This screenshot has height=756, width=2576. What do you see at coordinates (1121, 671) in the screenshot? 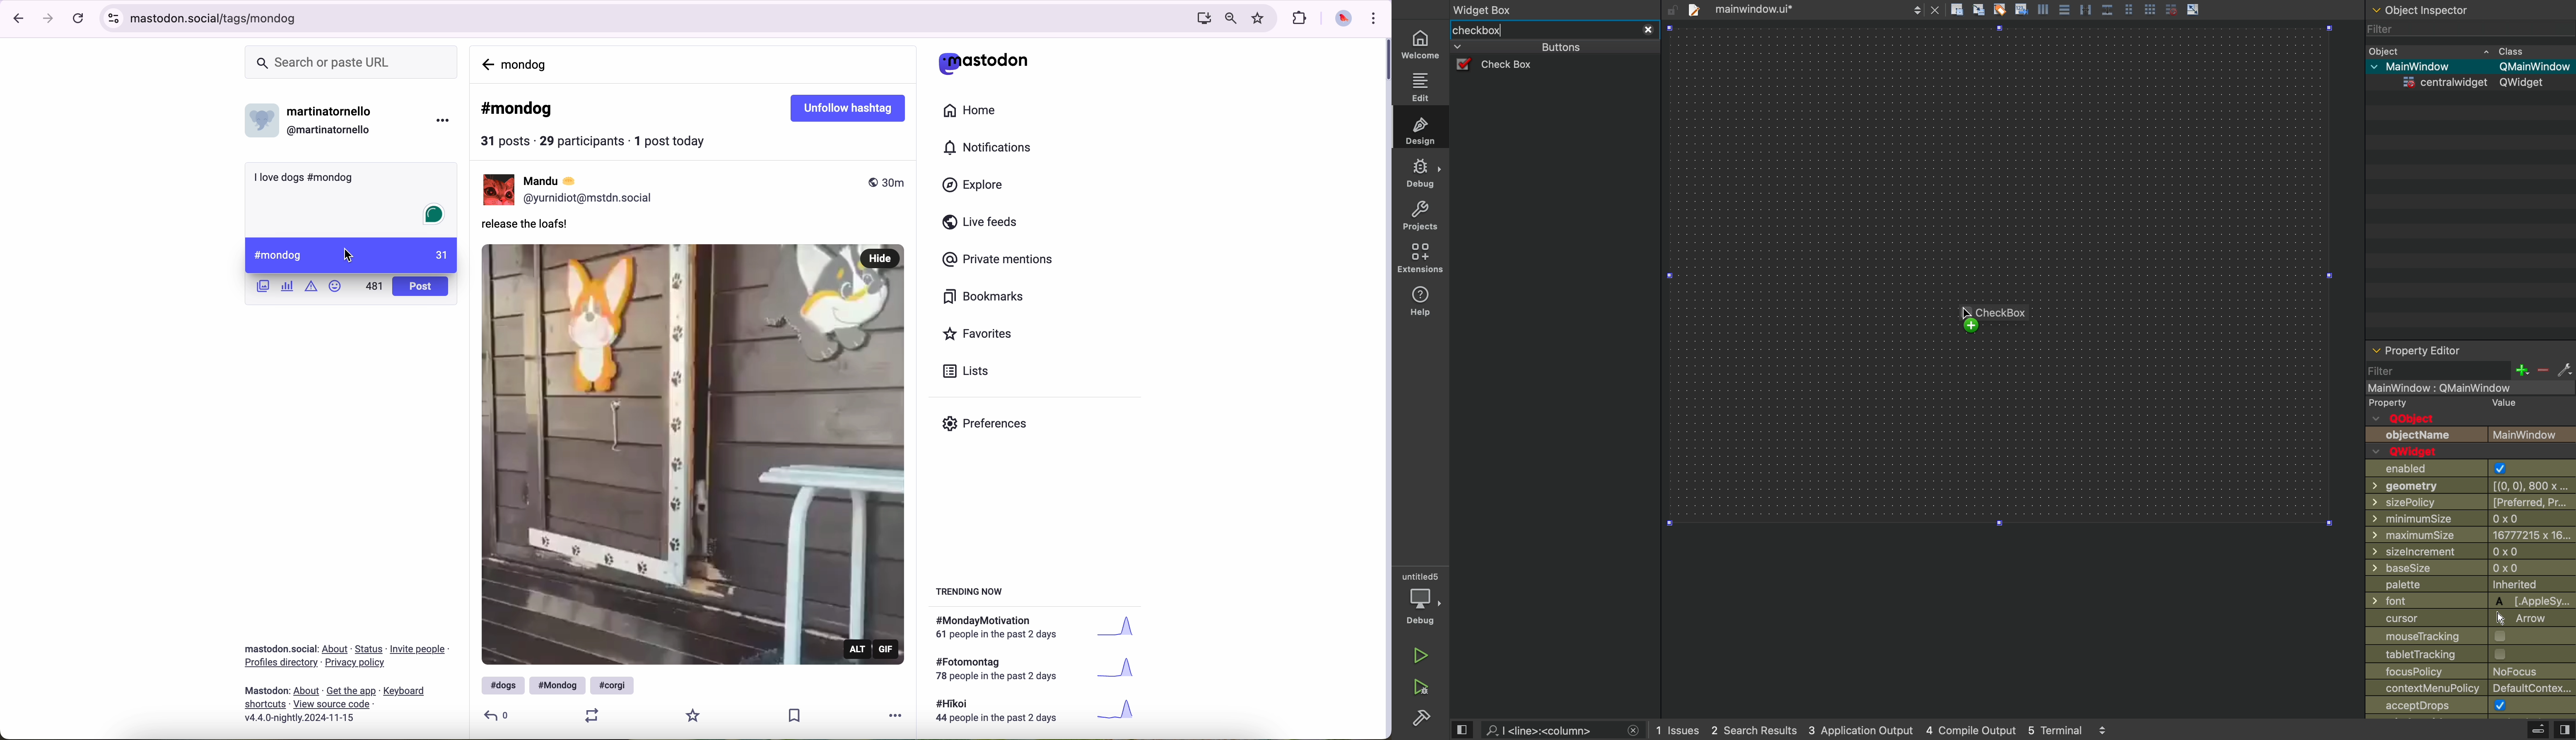
I see `graph` at bounding box center [1121, 671].